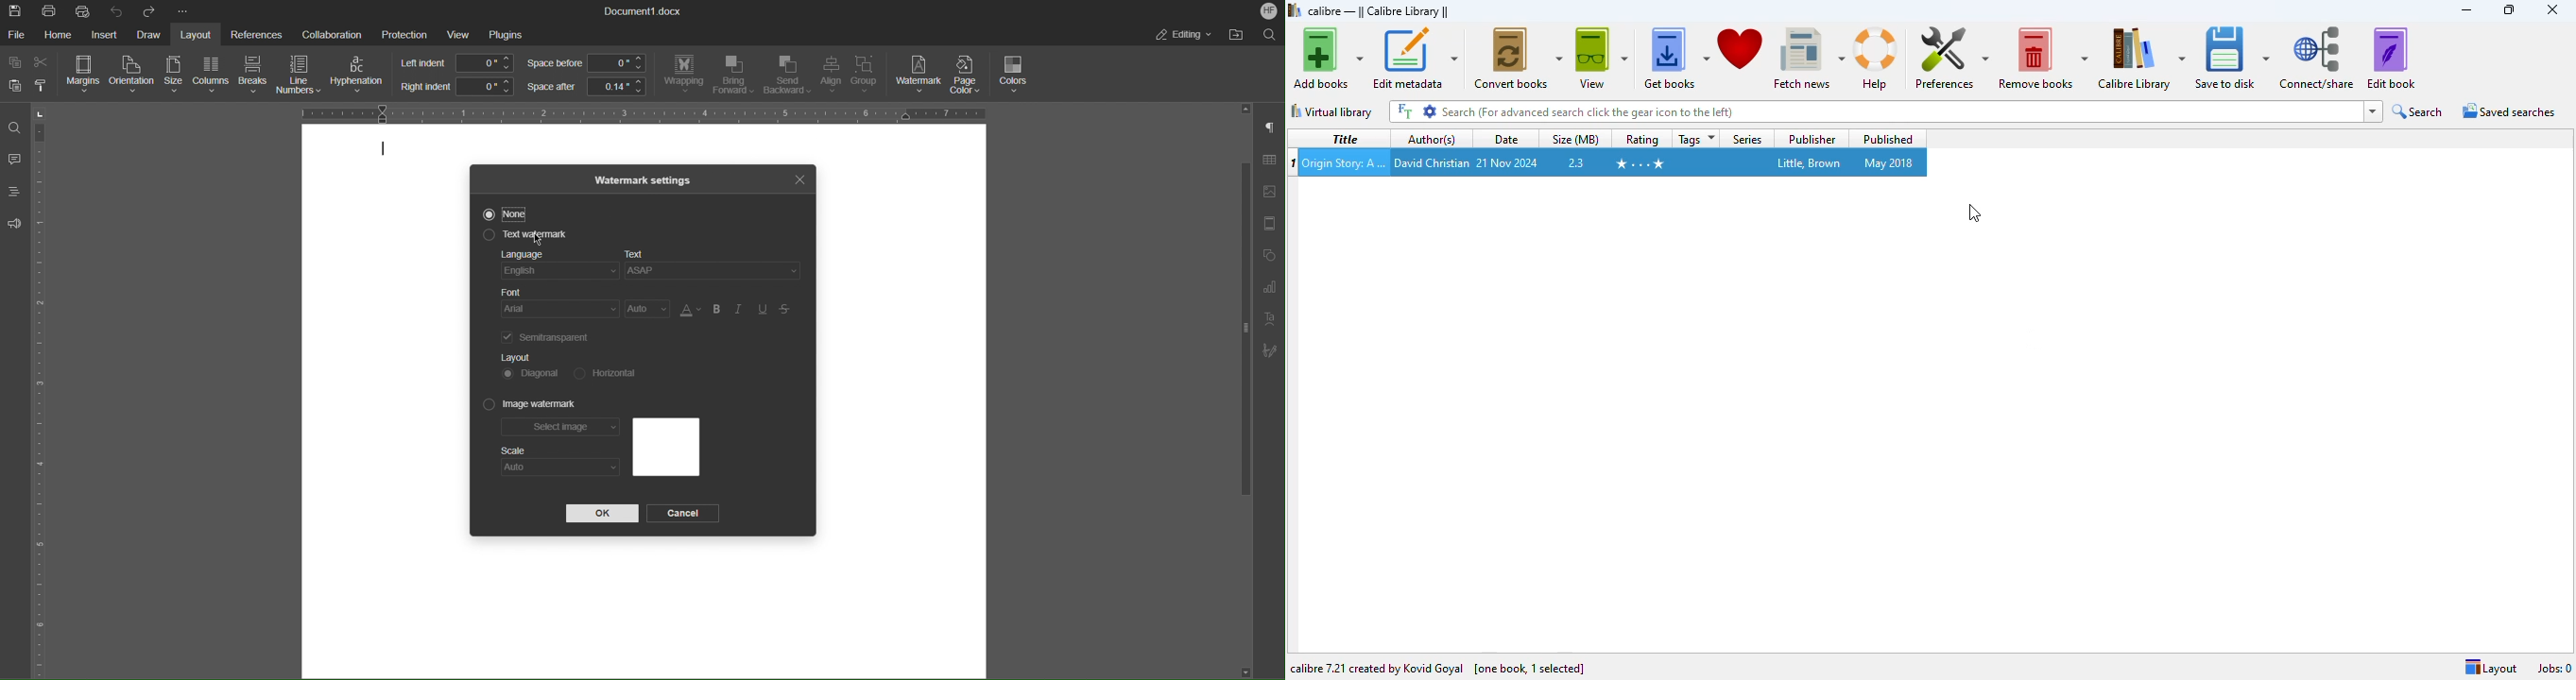  I want to click on Horizonal, so click(603, 372).